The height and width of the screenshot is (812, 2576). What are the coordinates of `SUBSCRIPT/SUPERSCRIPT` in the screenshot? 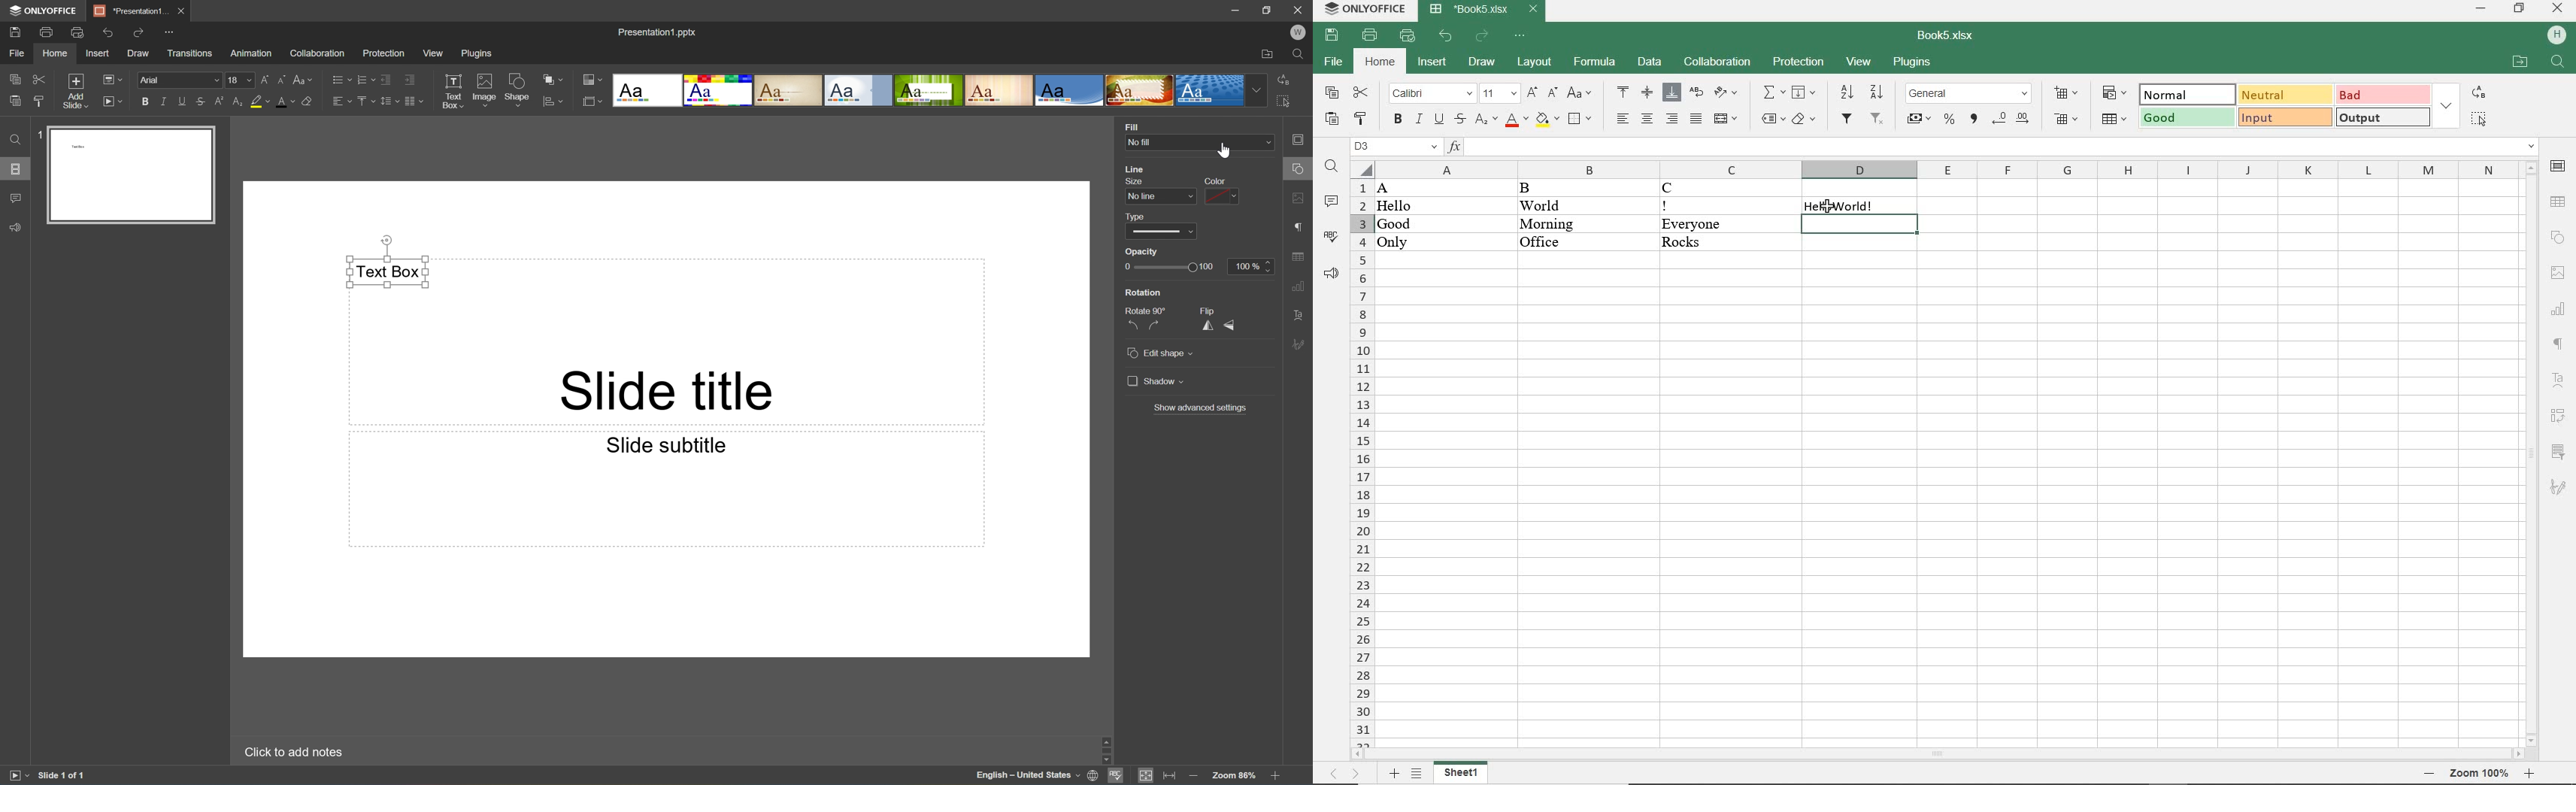 It's located at (1483, 120).